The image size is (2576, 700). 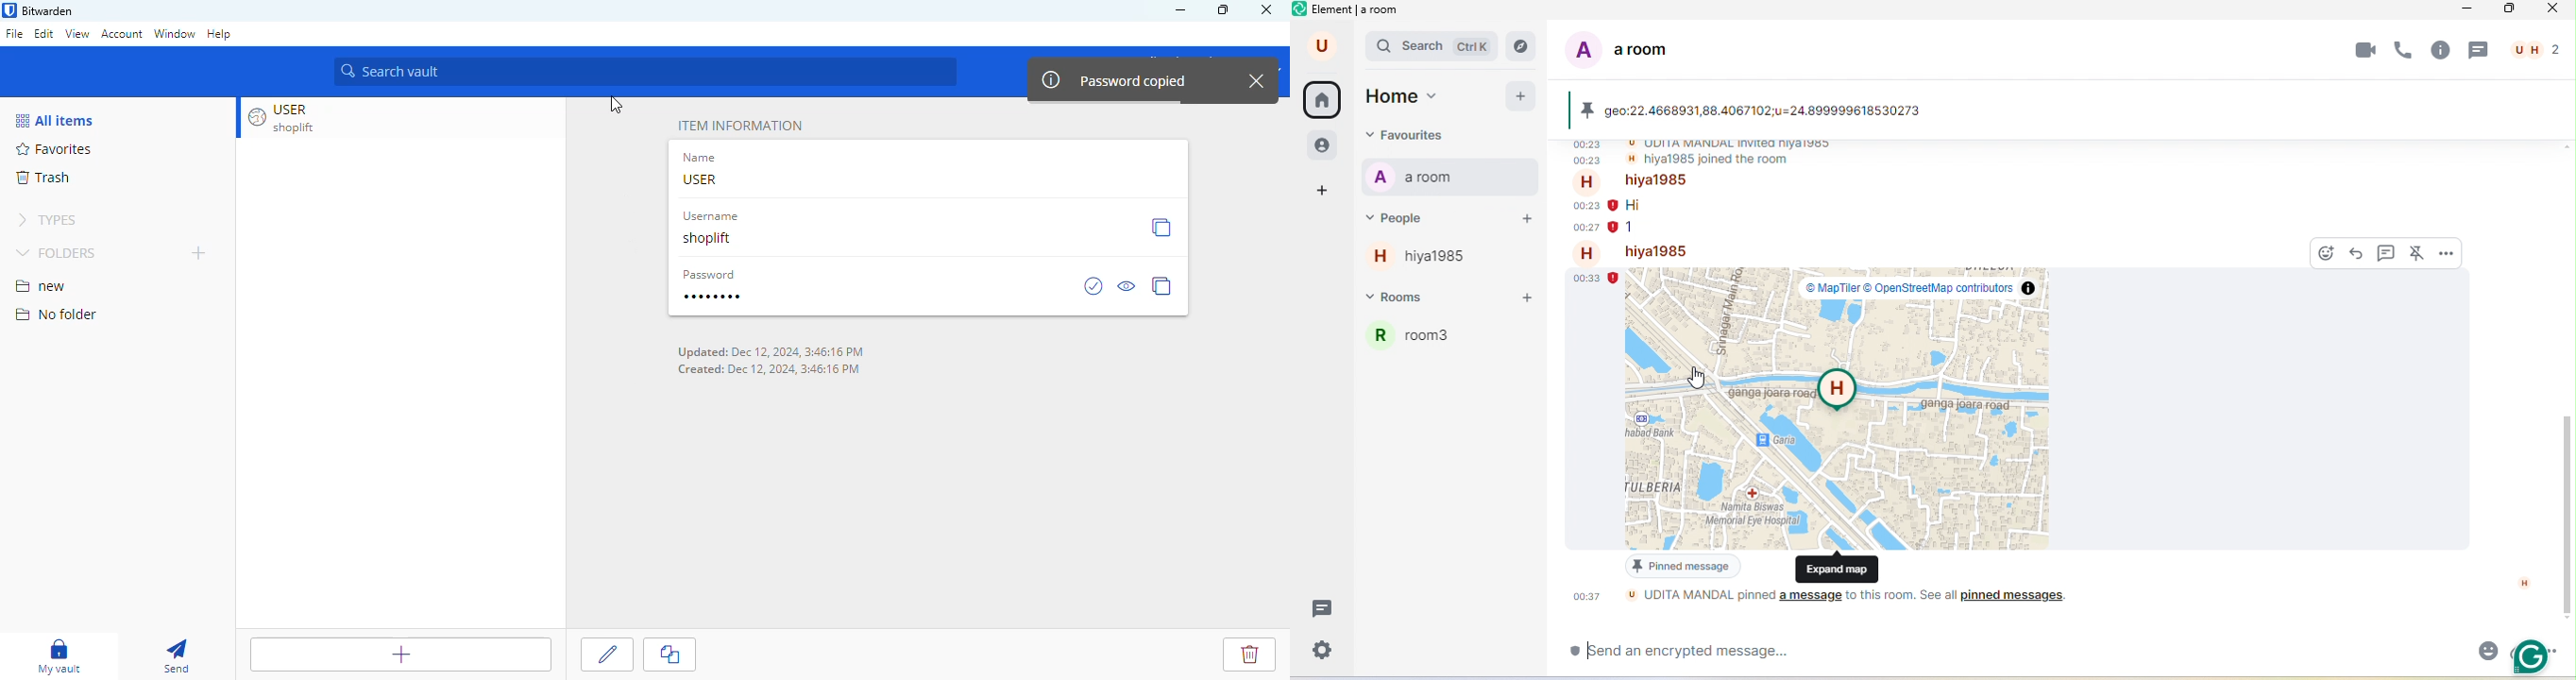 I want to click on check if password has been exposed, so click(x=1093, y=285).